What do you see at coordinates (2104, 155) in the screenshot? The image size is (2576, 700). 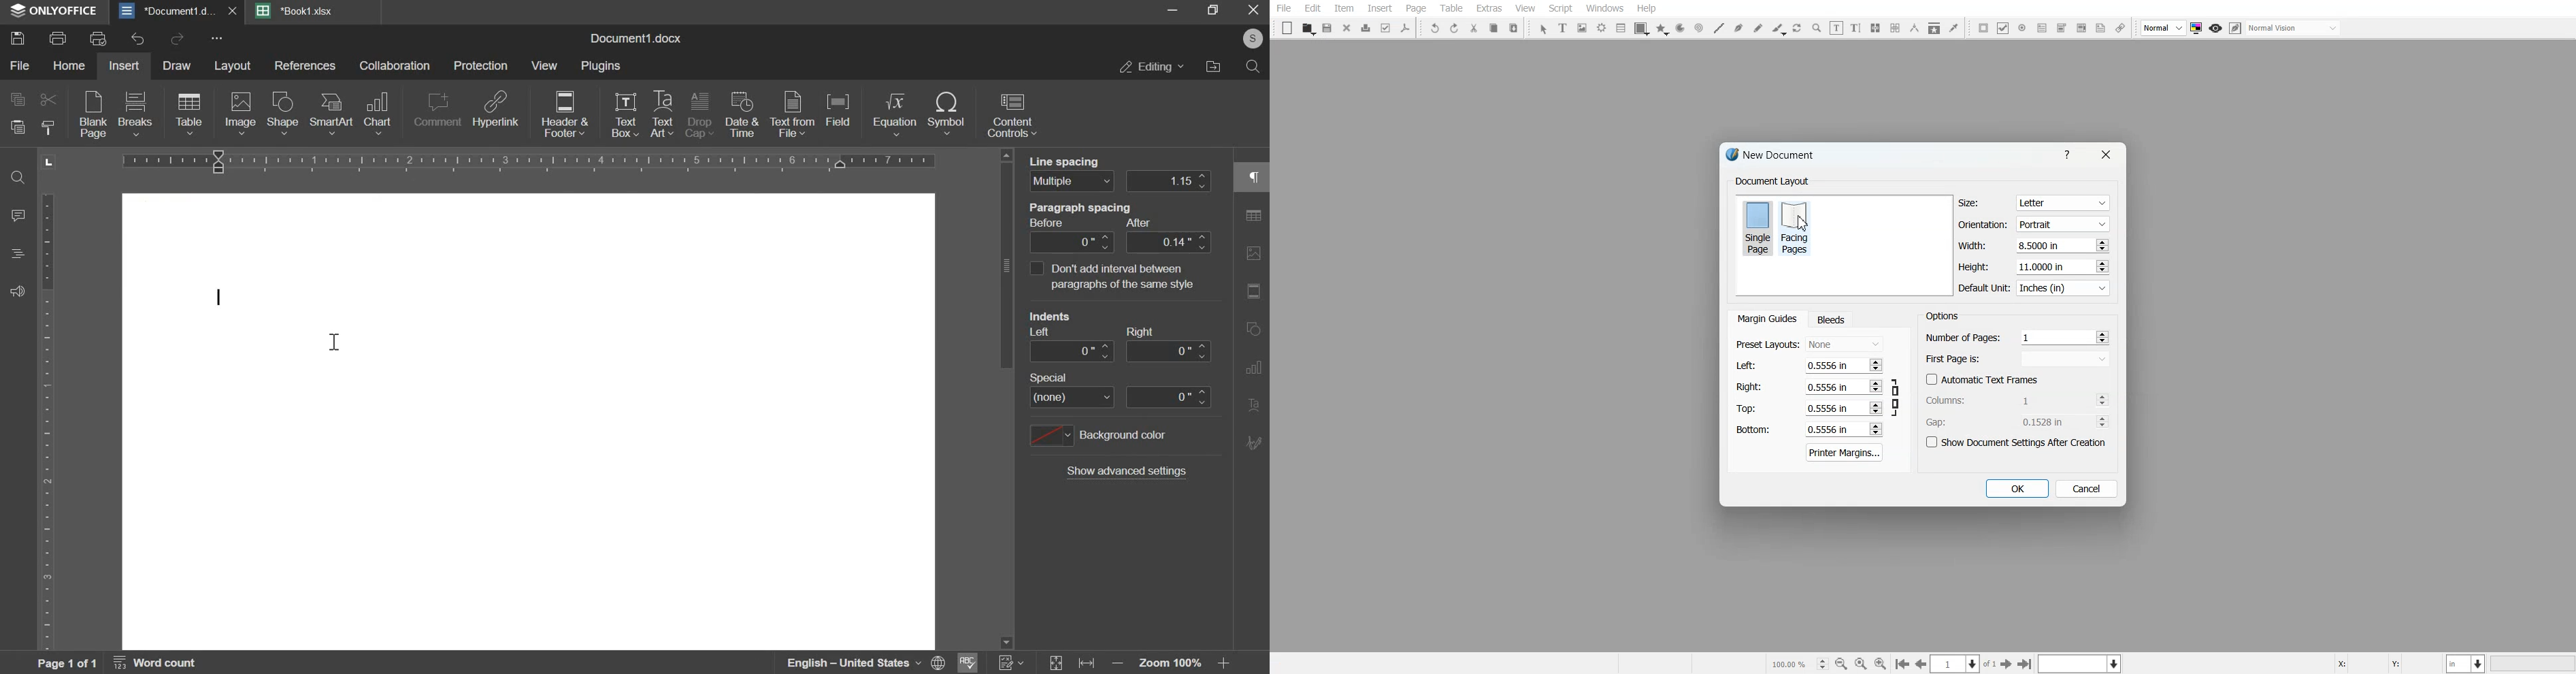 I see `Close` at bounding box center [2104, 155].